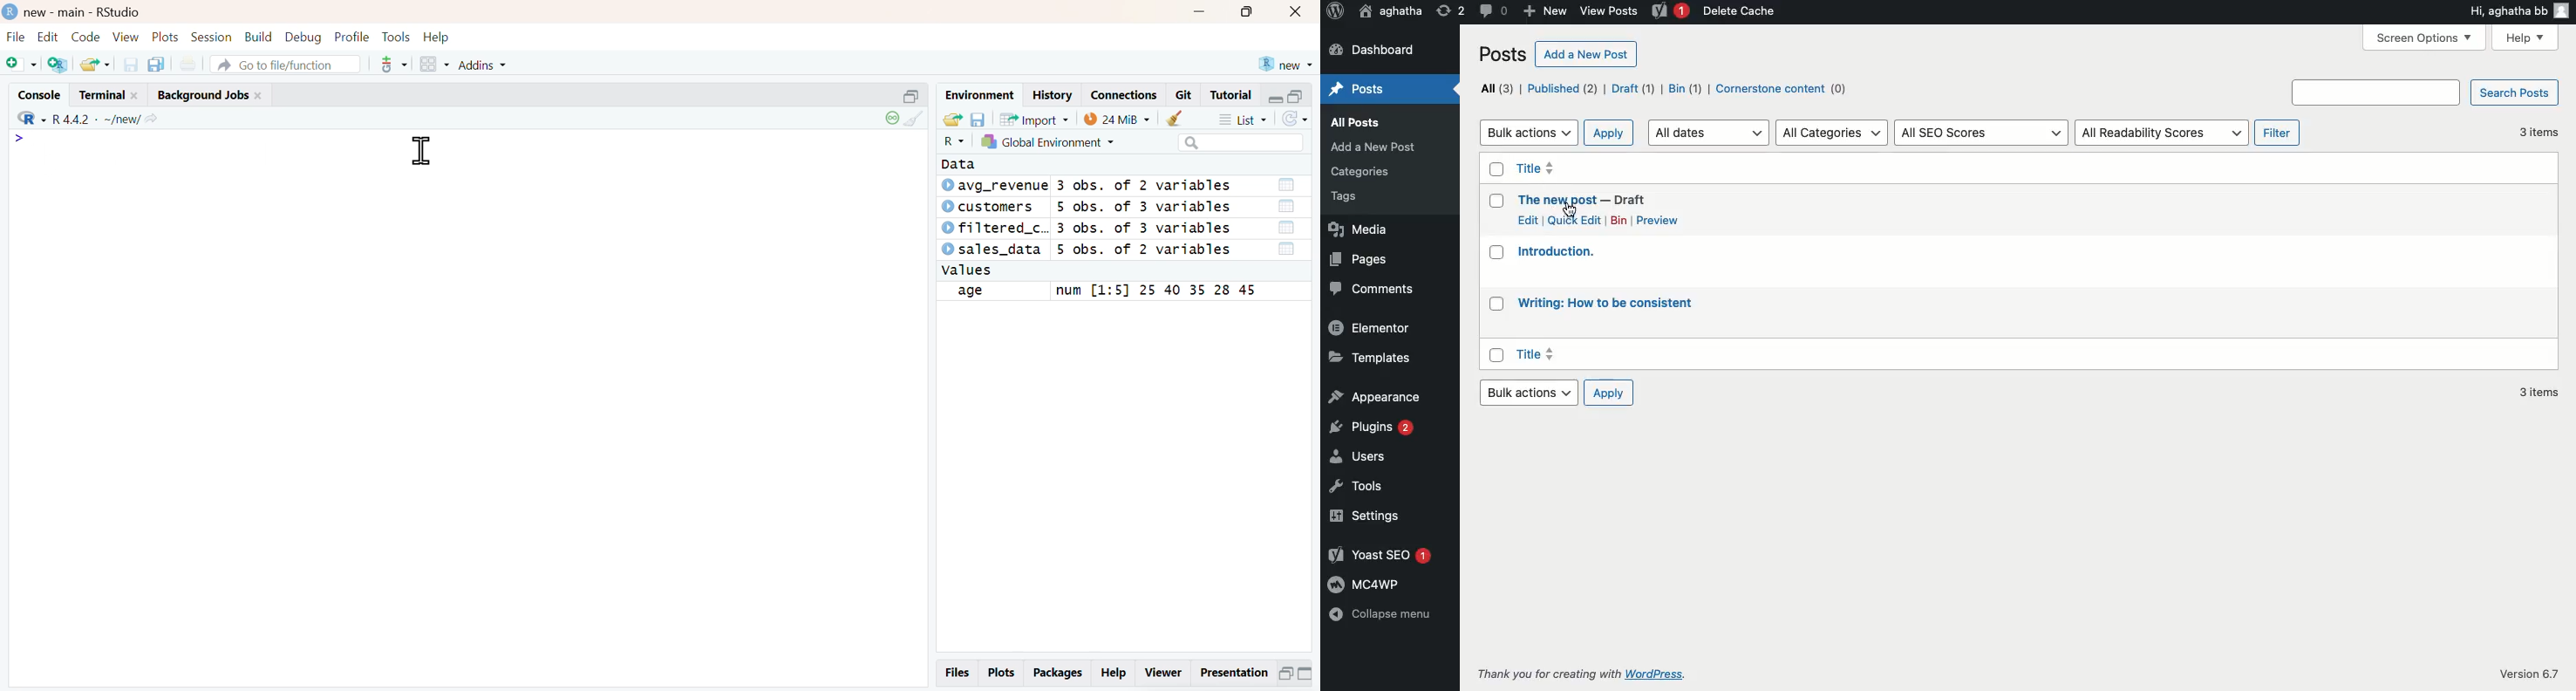  I want to click on View, so click(127, 38).